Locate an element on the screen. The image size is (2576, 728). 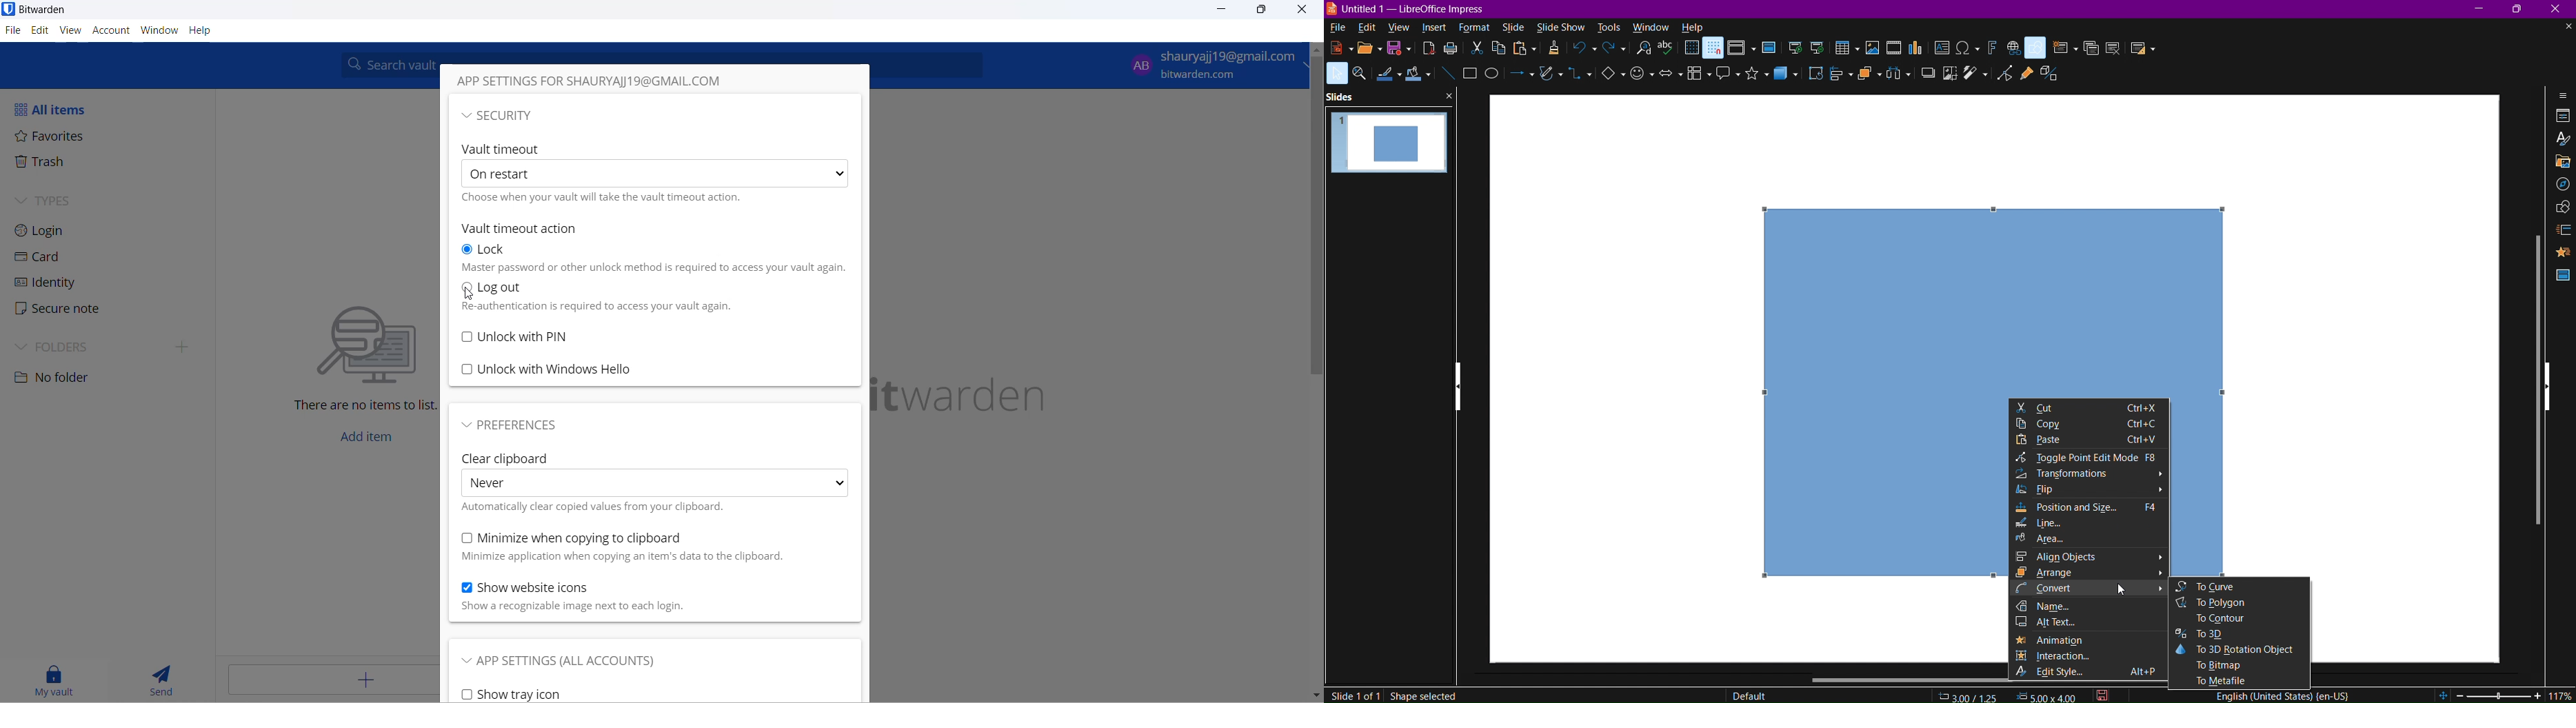
TYPES is located at coordinates (53, 201).